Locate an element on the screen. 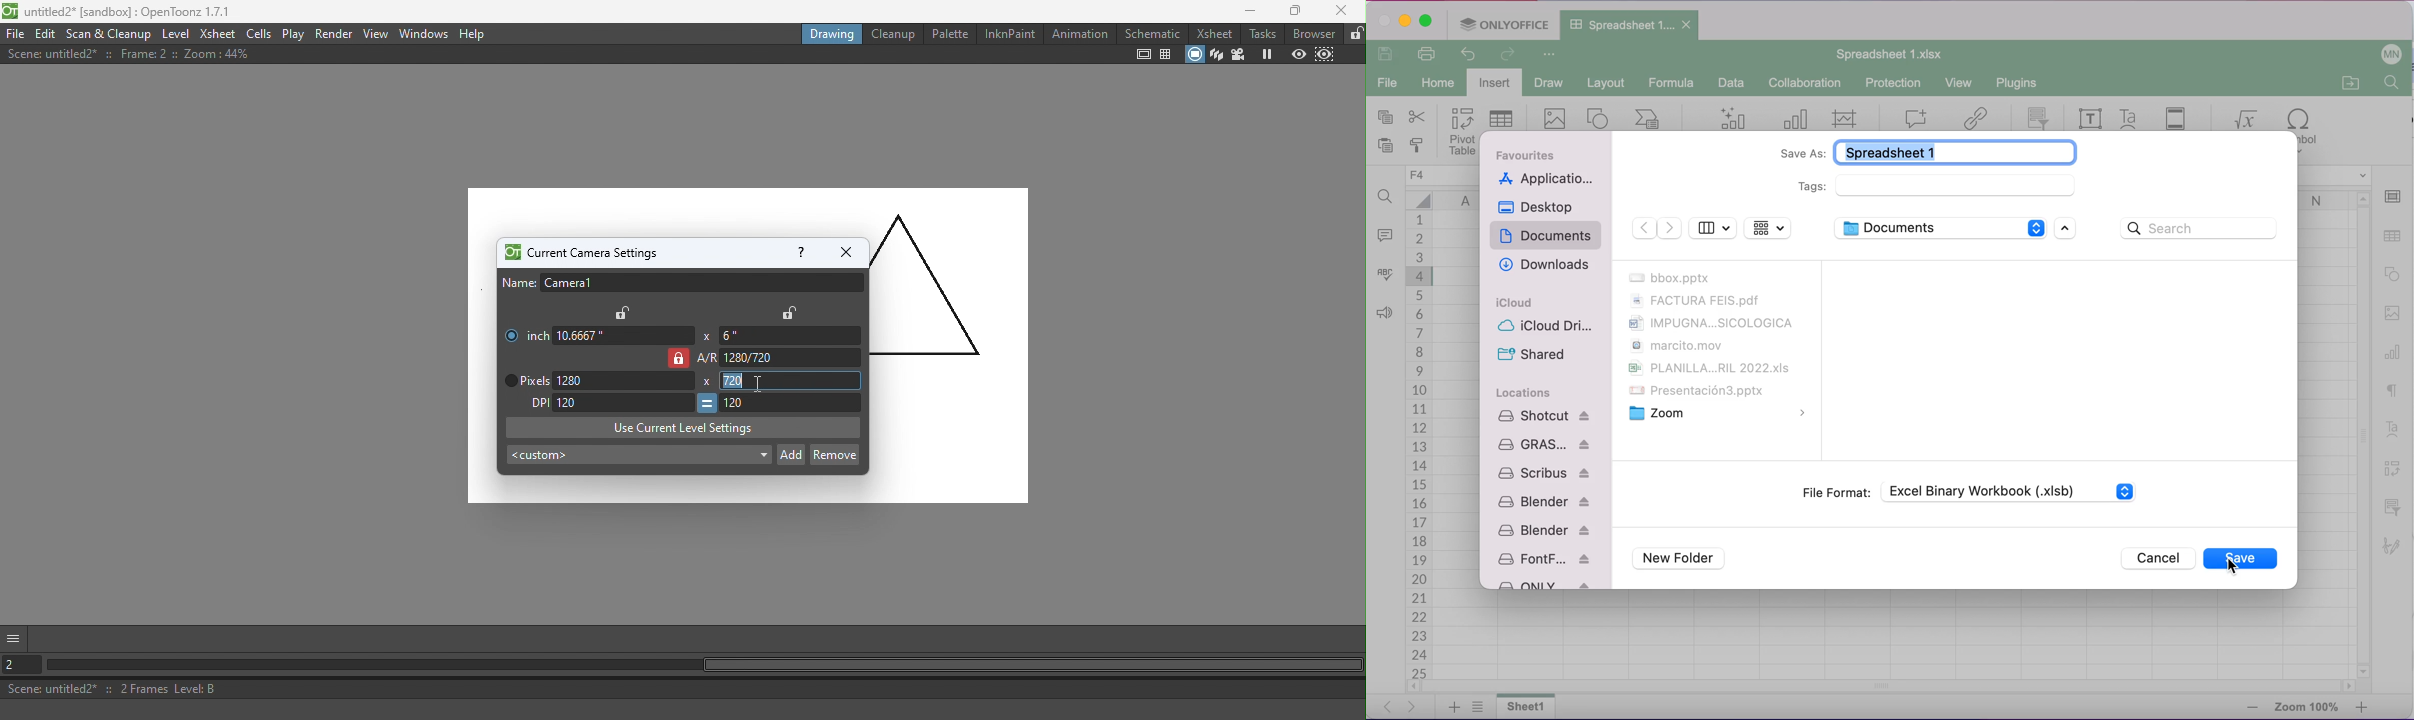  save as is located at coordinates (1922, 151).